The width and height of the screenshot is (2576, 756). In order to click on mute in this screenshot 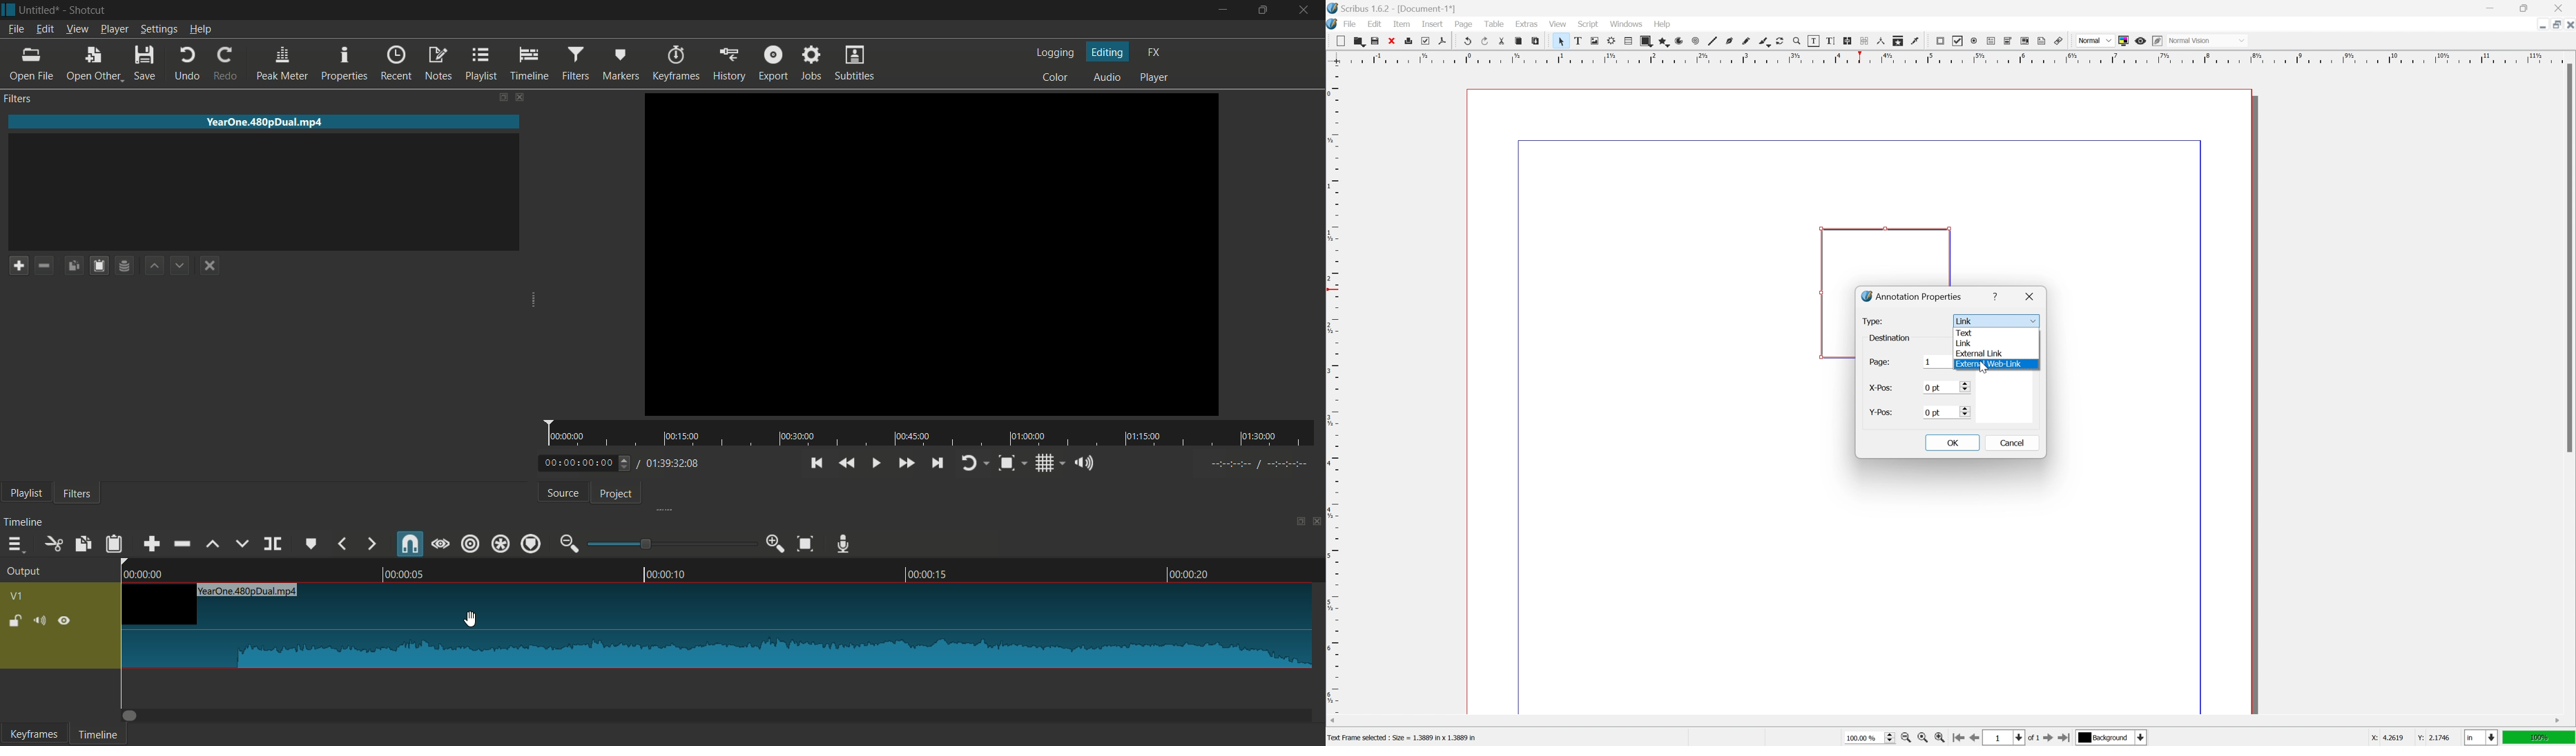, I will do `click(40, 621)`.